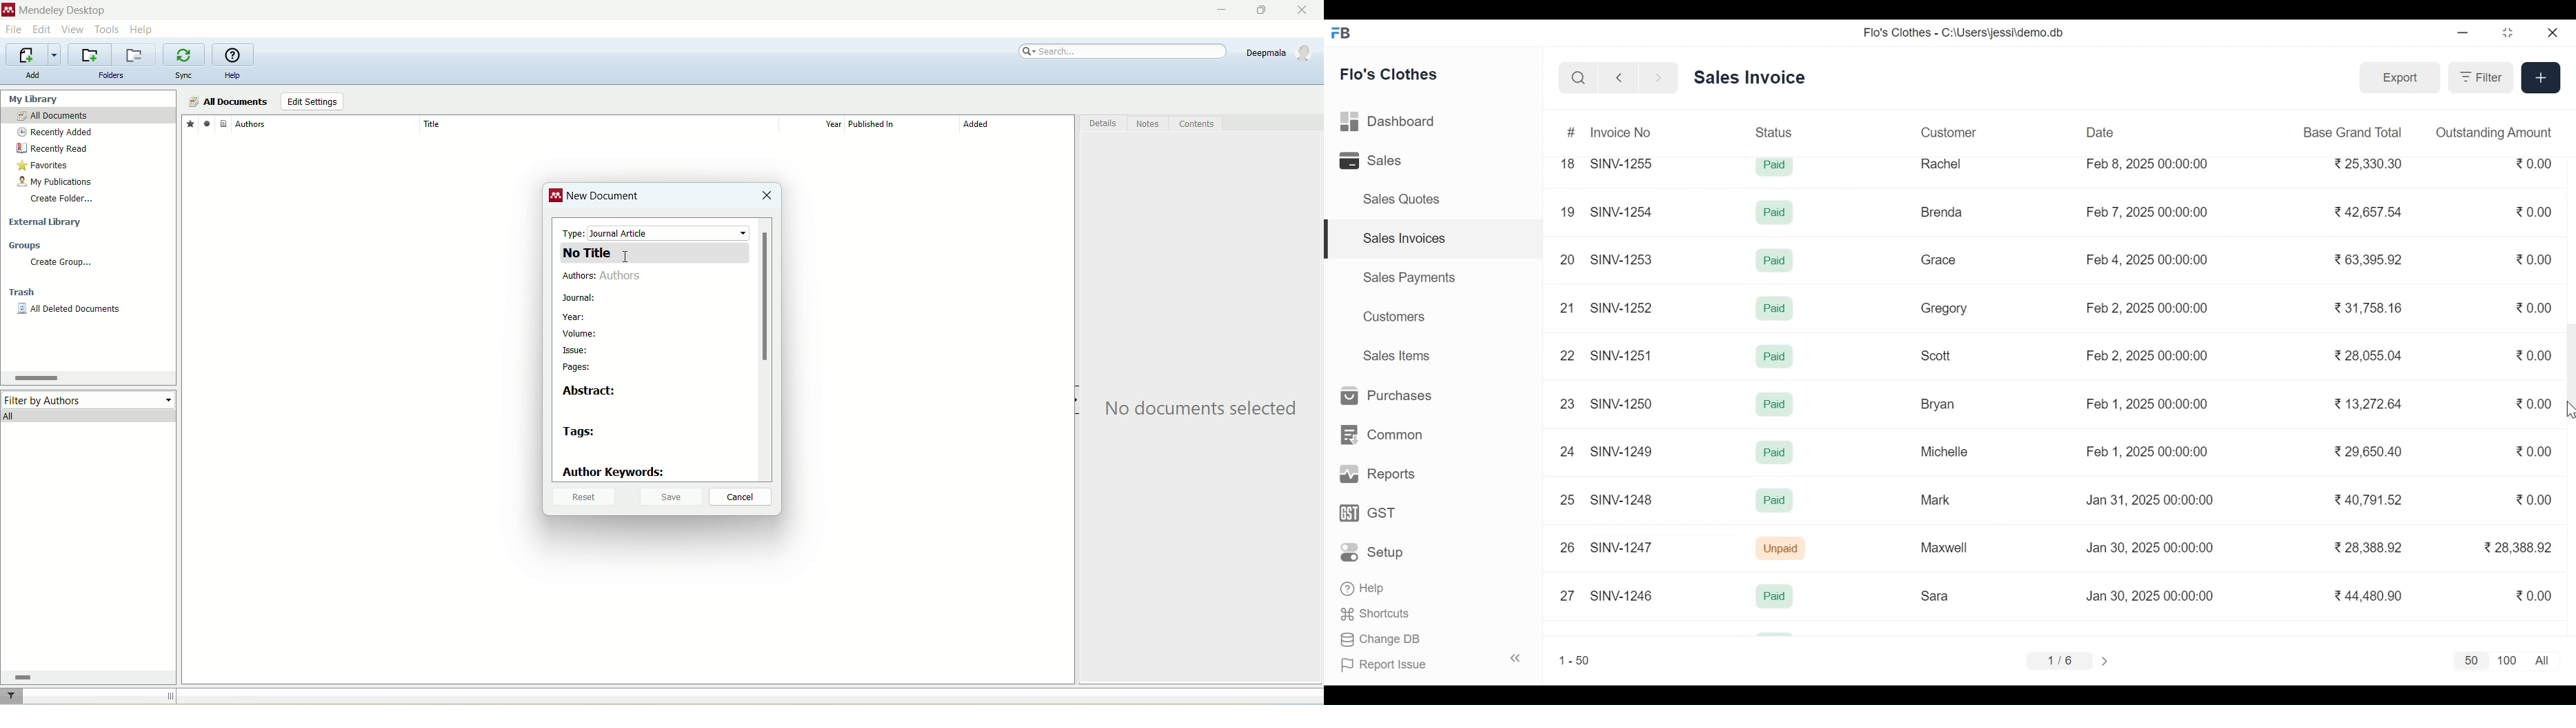 The image size is (2576, 728). I want to click on 27, so click(1567, 594).